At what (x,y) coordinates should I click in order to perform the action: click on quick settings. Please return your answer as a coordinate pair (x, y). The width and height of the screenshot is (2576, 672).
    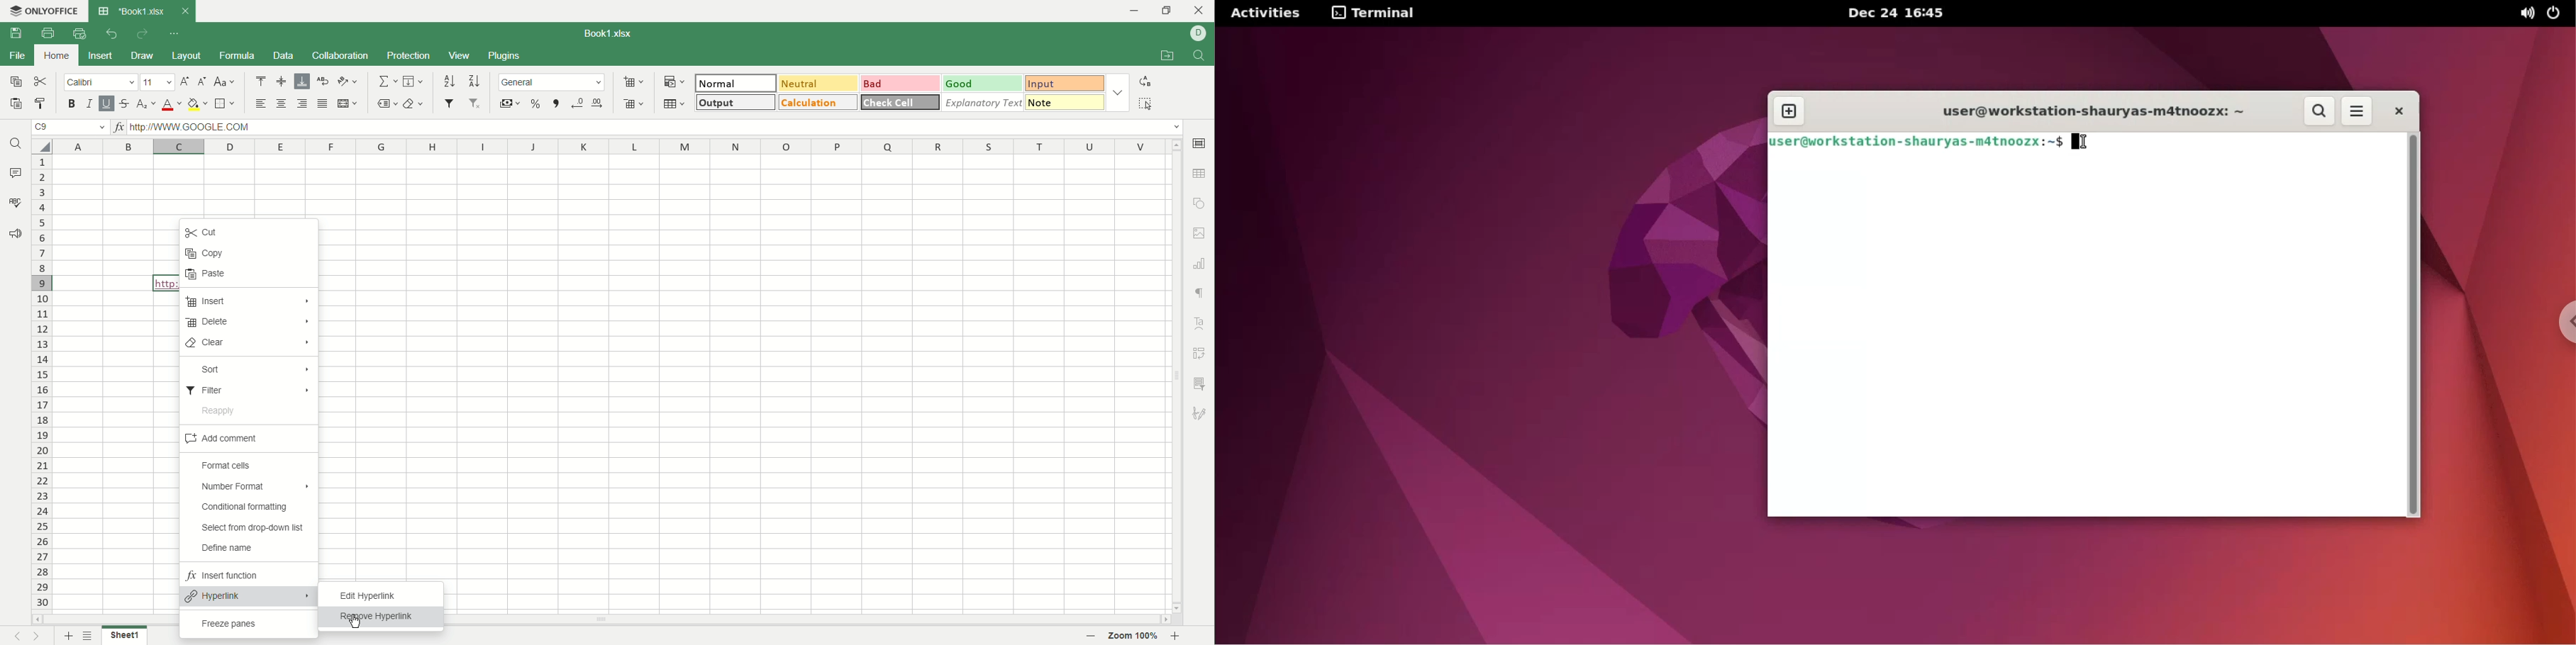
    Looking at the image, I should click on (176, 32).